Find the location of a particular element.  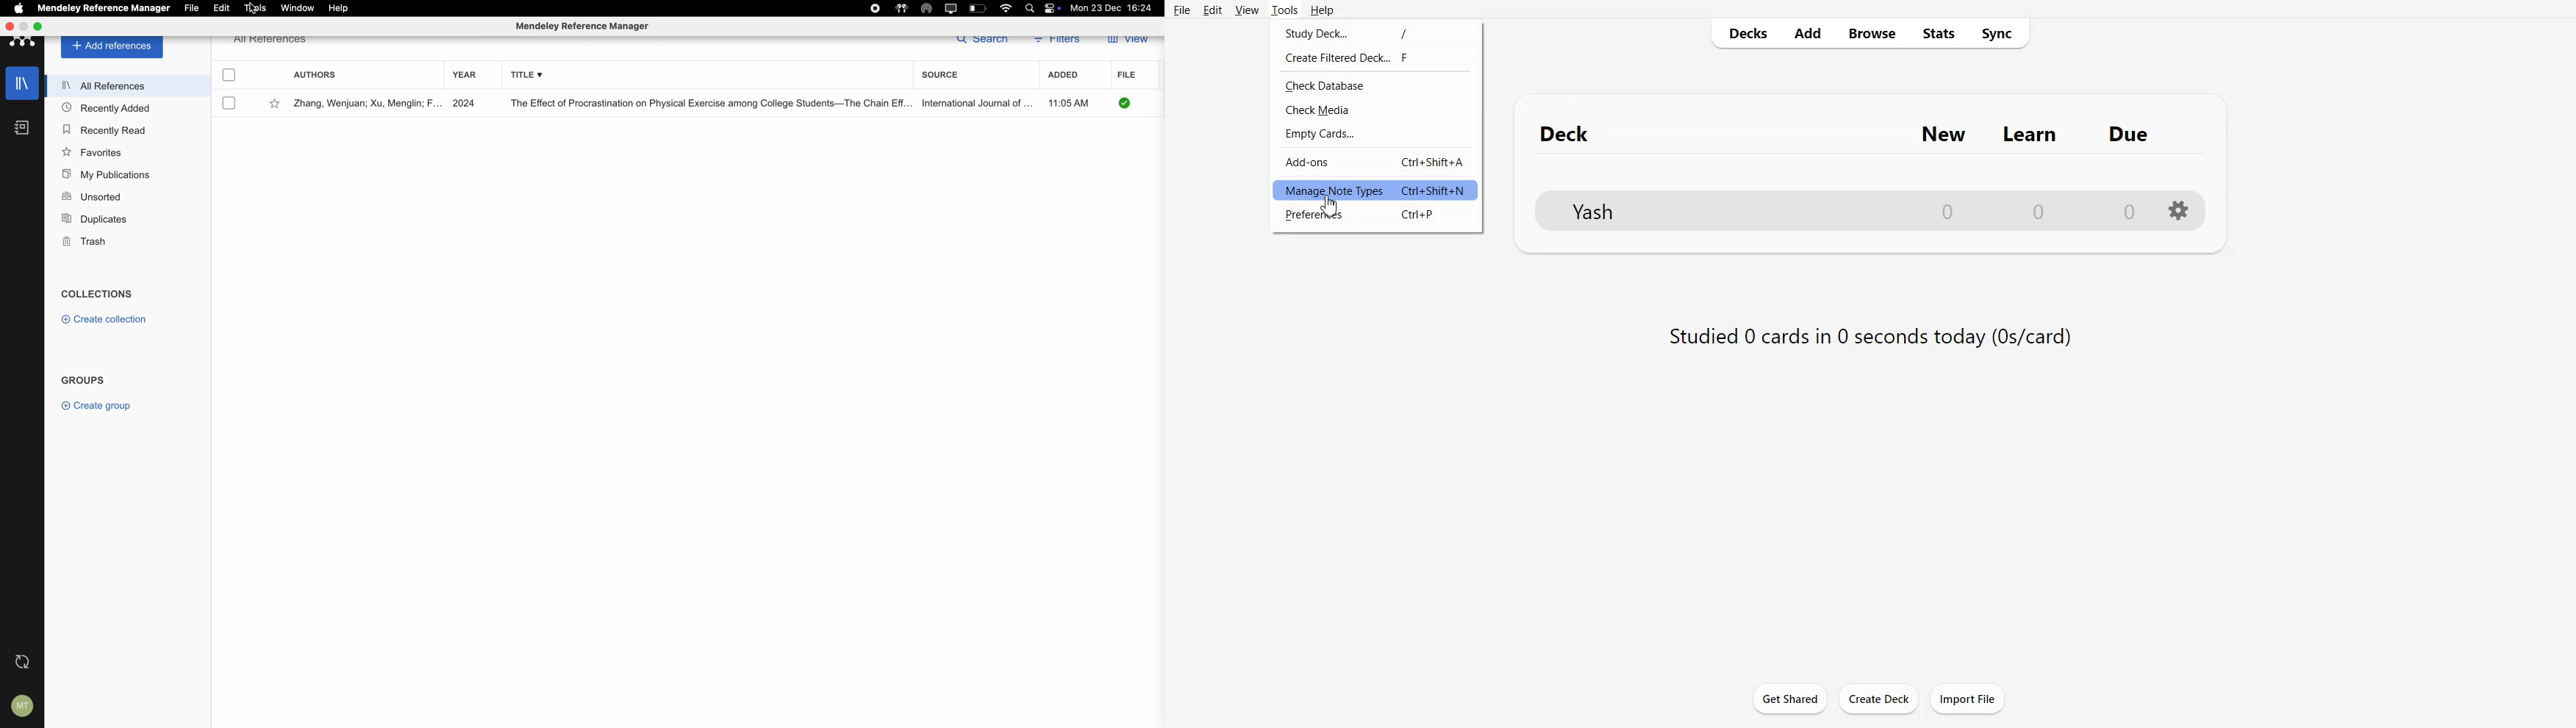

Study deck is located at coordinates (1374, 32).